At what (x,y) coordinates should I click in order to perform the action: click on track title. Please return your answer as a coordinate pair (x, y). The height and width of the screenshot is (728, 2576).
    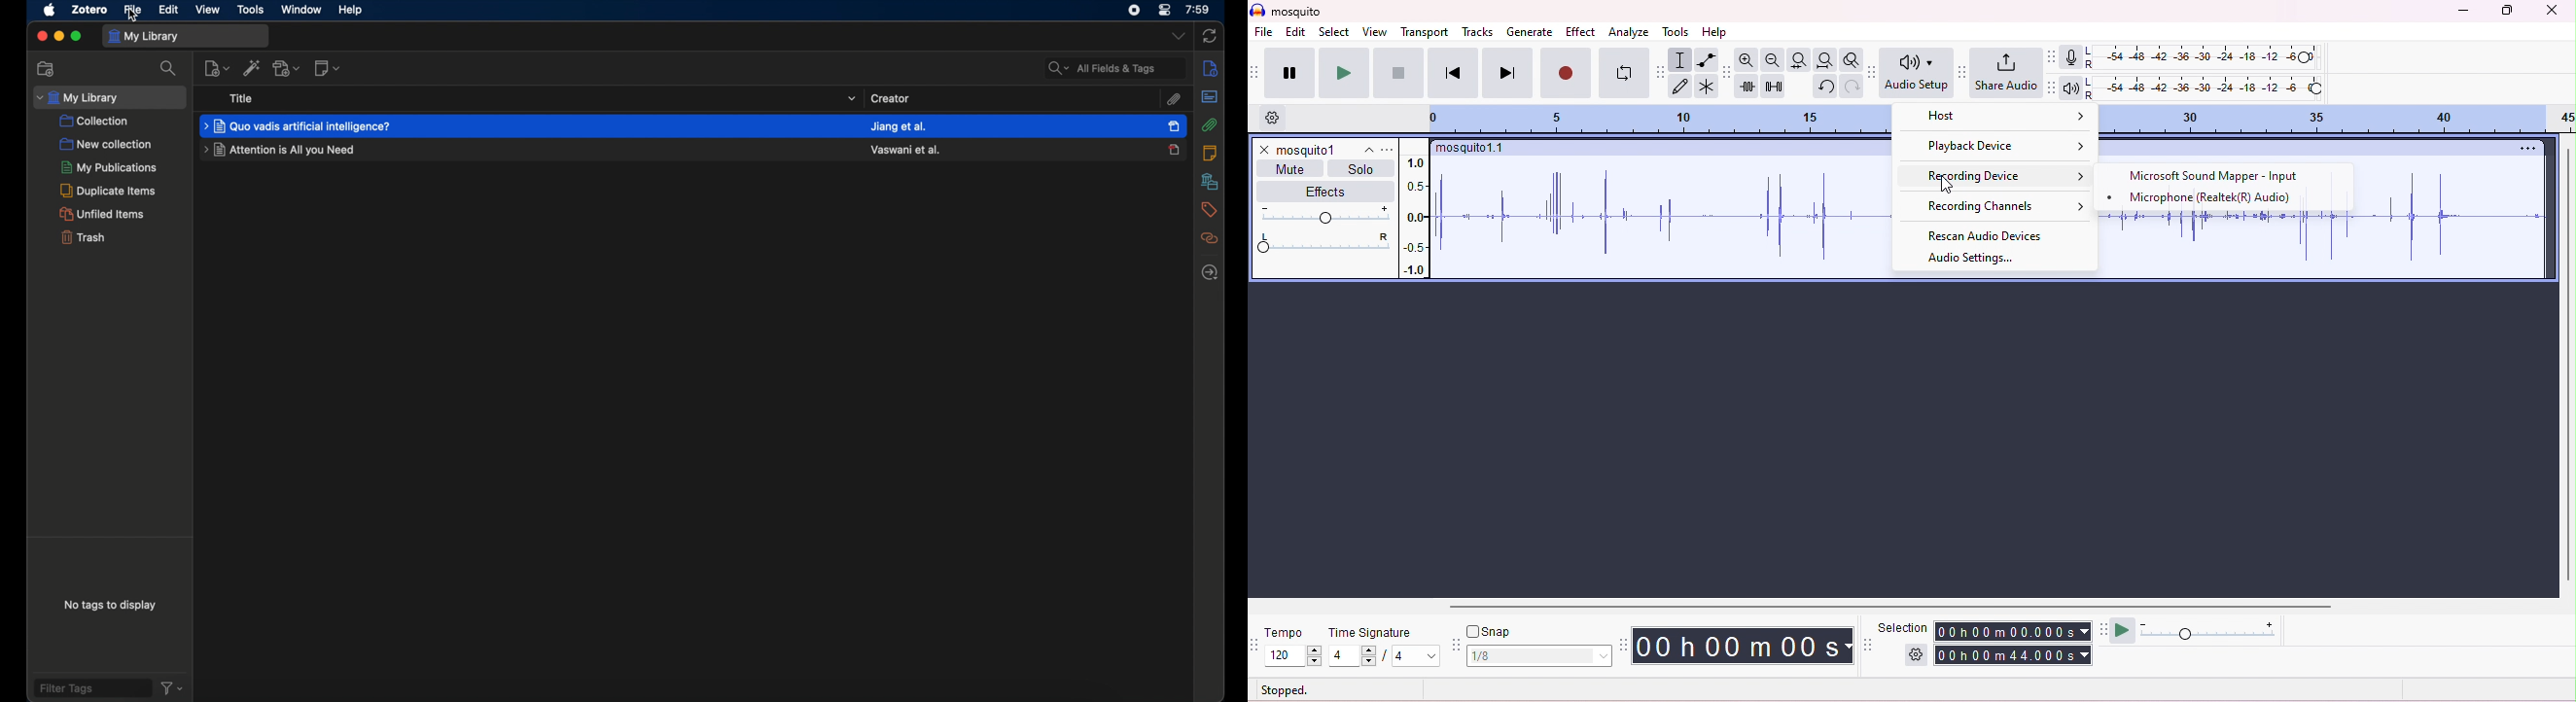
    Looking at the image, I should click on (1472, 150).